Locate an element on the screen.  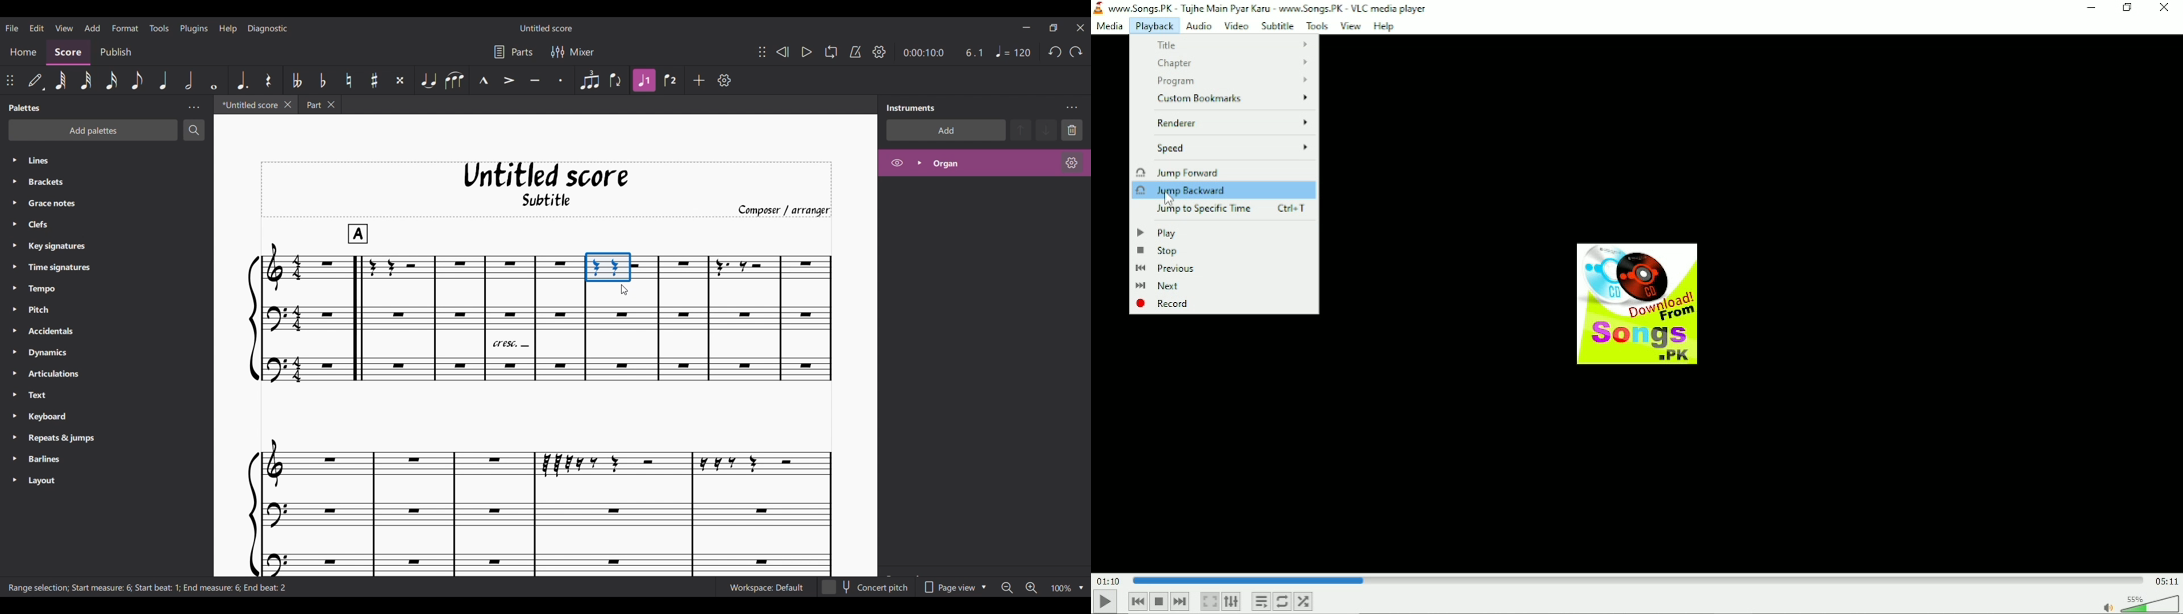
Flip direction is located at coordinates (616, 81).